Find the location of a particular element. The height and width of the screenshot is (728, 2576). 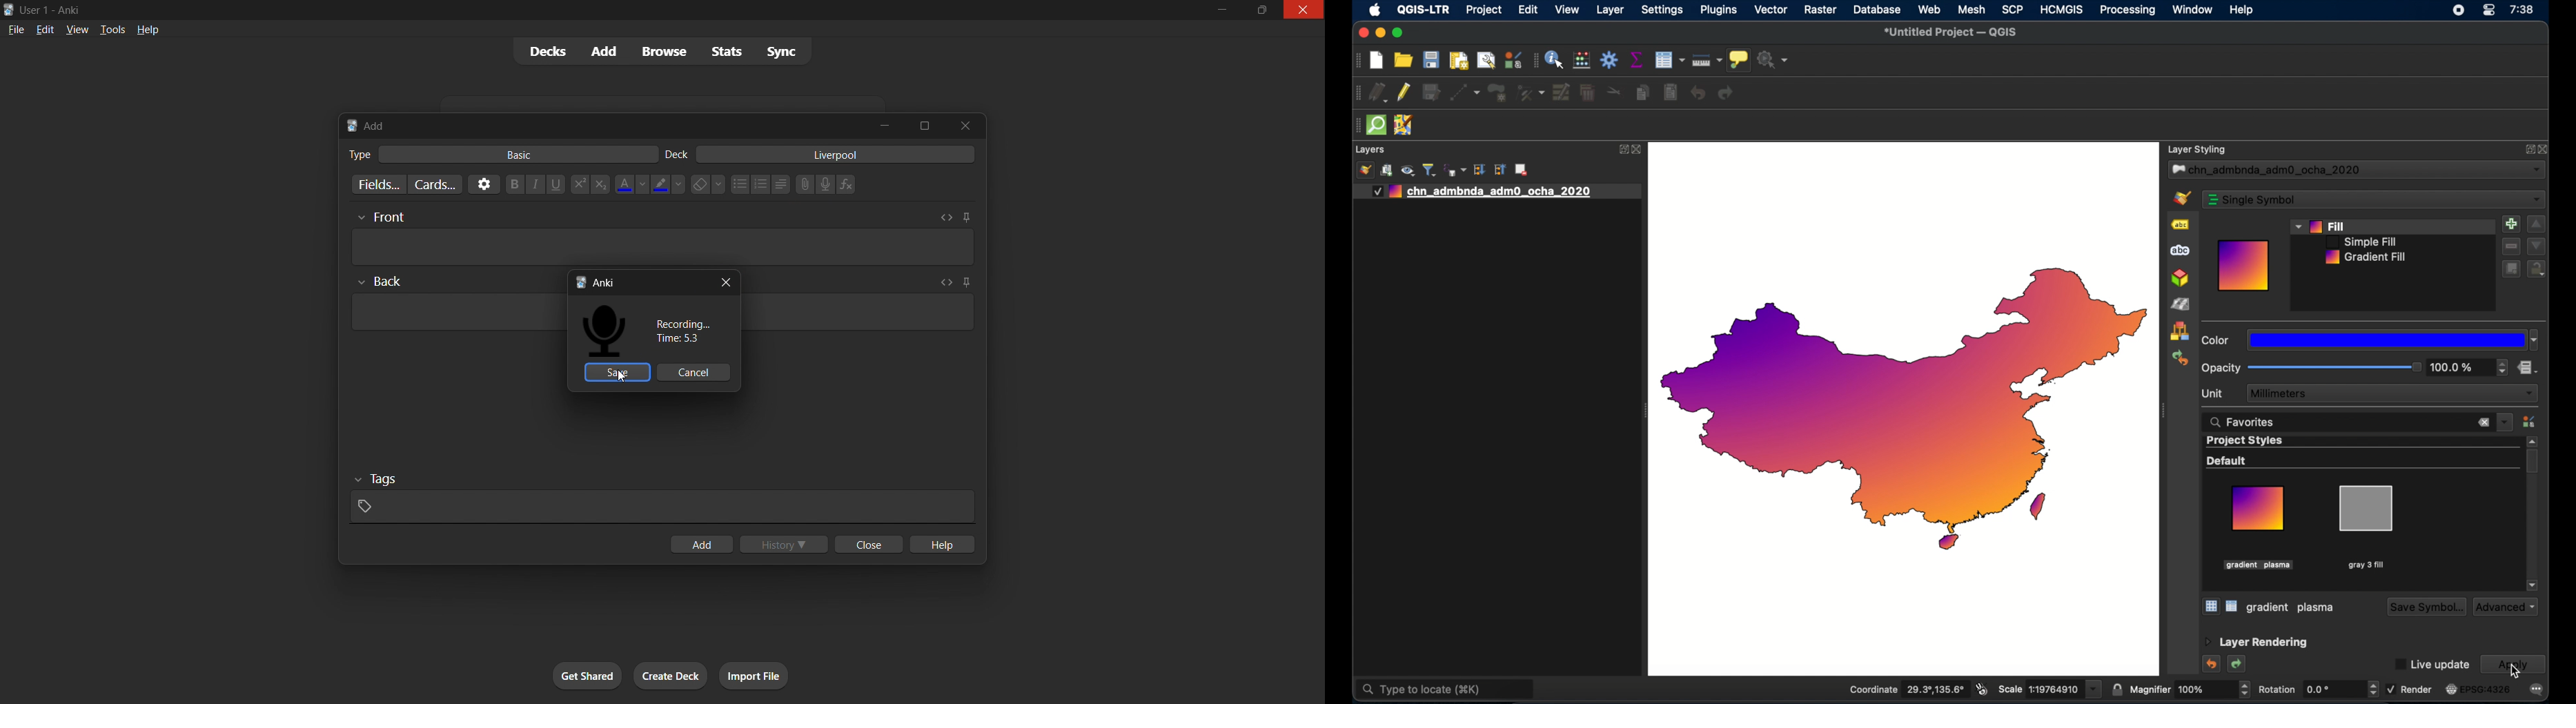

current crs is located at coordinates (2479, 688).